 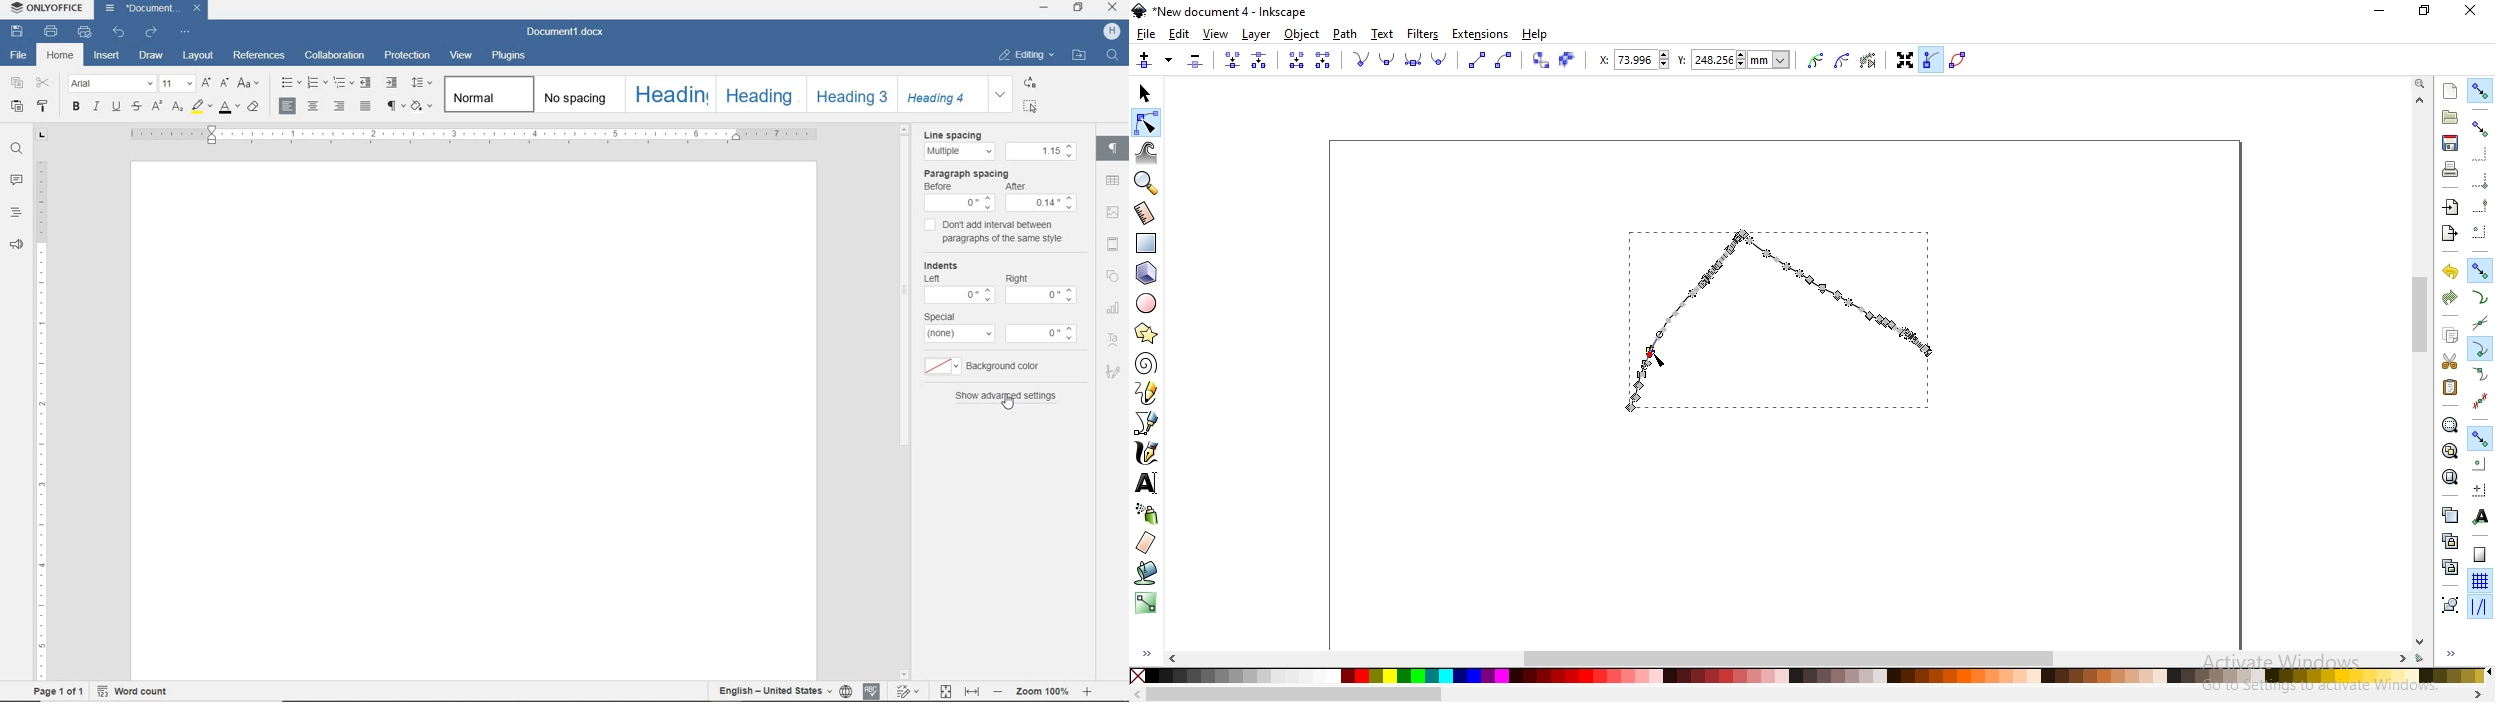 I want to click on file, so click(x=1146, y=34).